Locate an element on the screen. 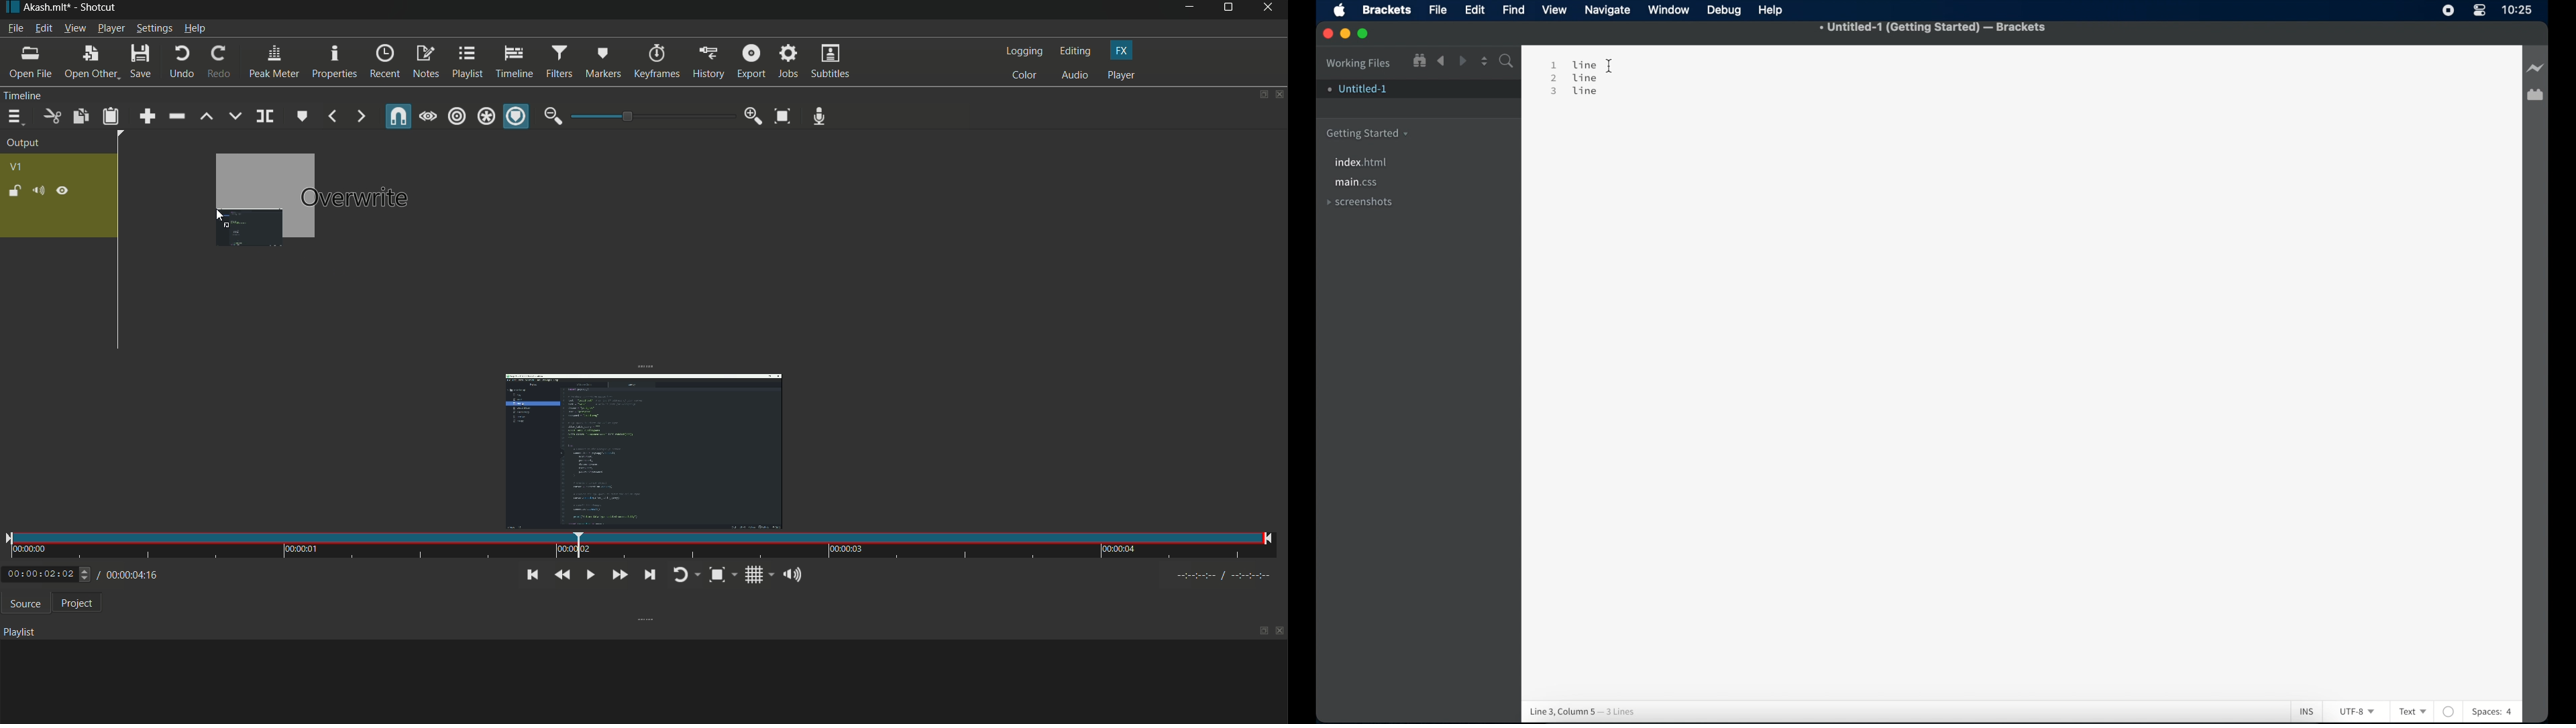 The image size is (2576, 728). dragging video to timeline is located at coordinates (264, 198).